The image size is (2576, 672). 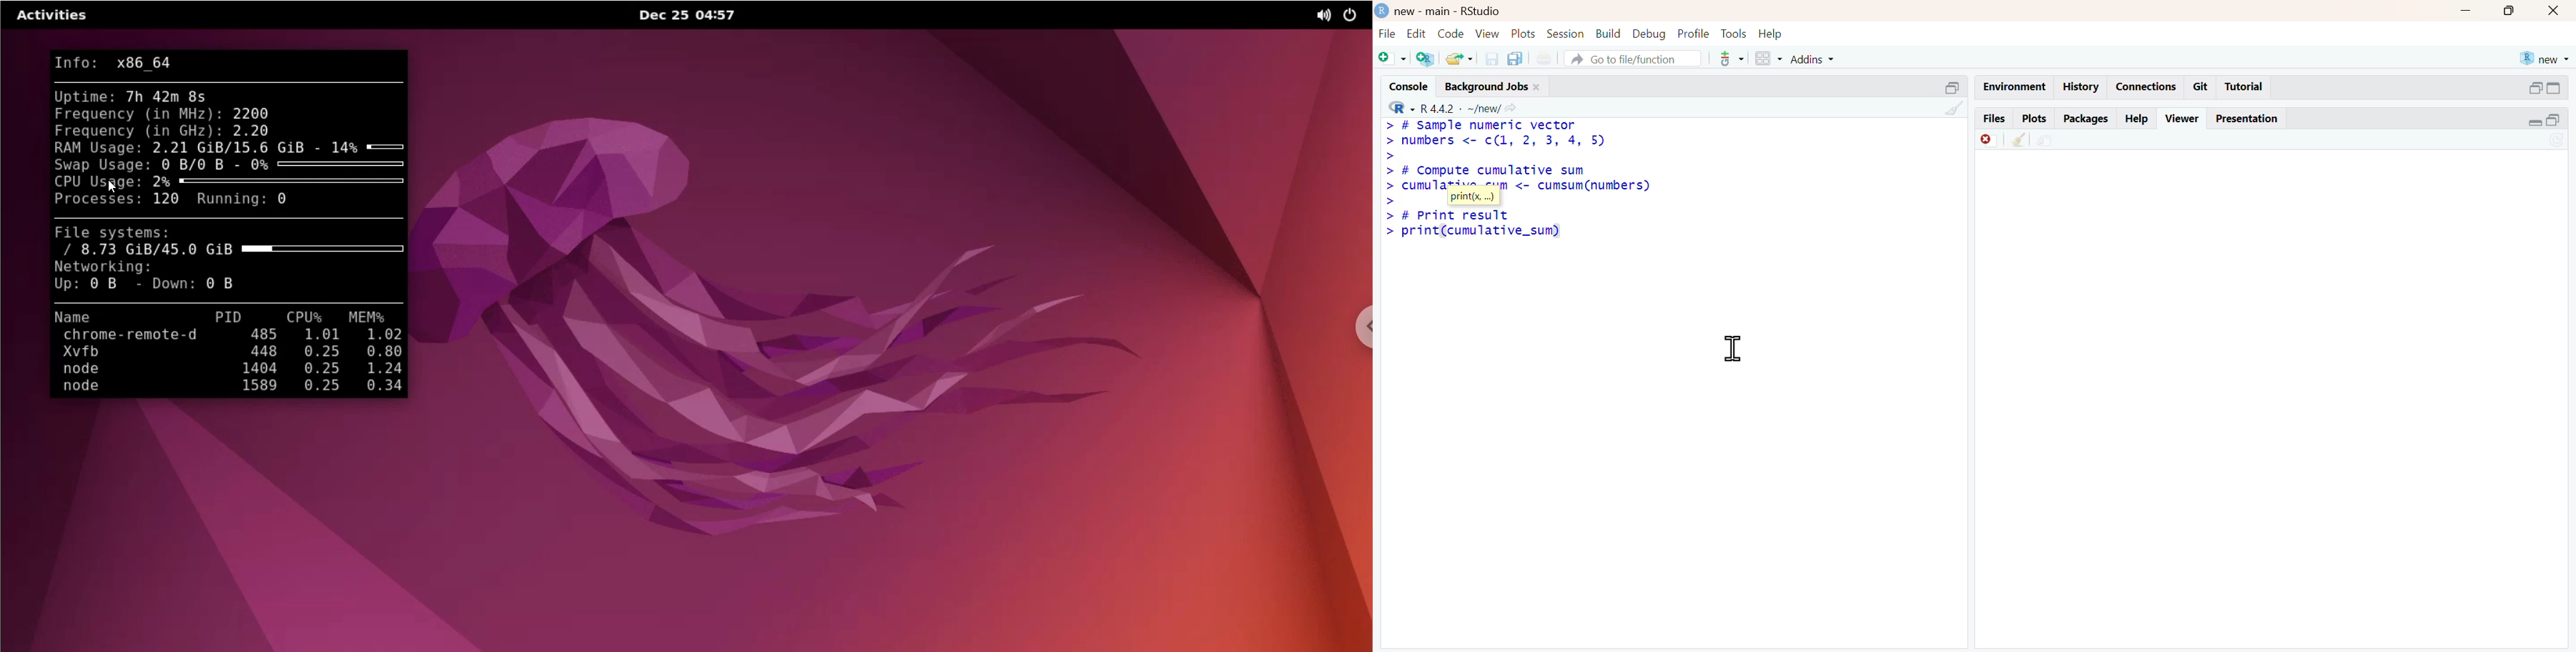 I want to click on console, so click(x=1410, y=86).